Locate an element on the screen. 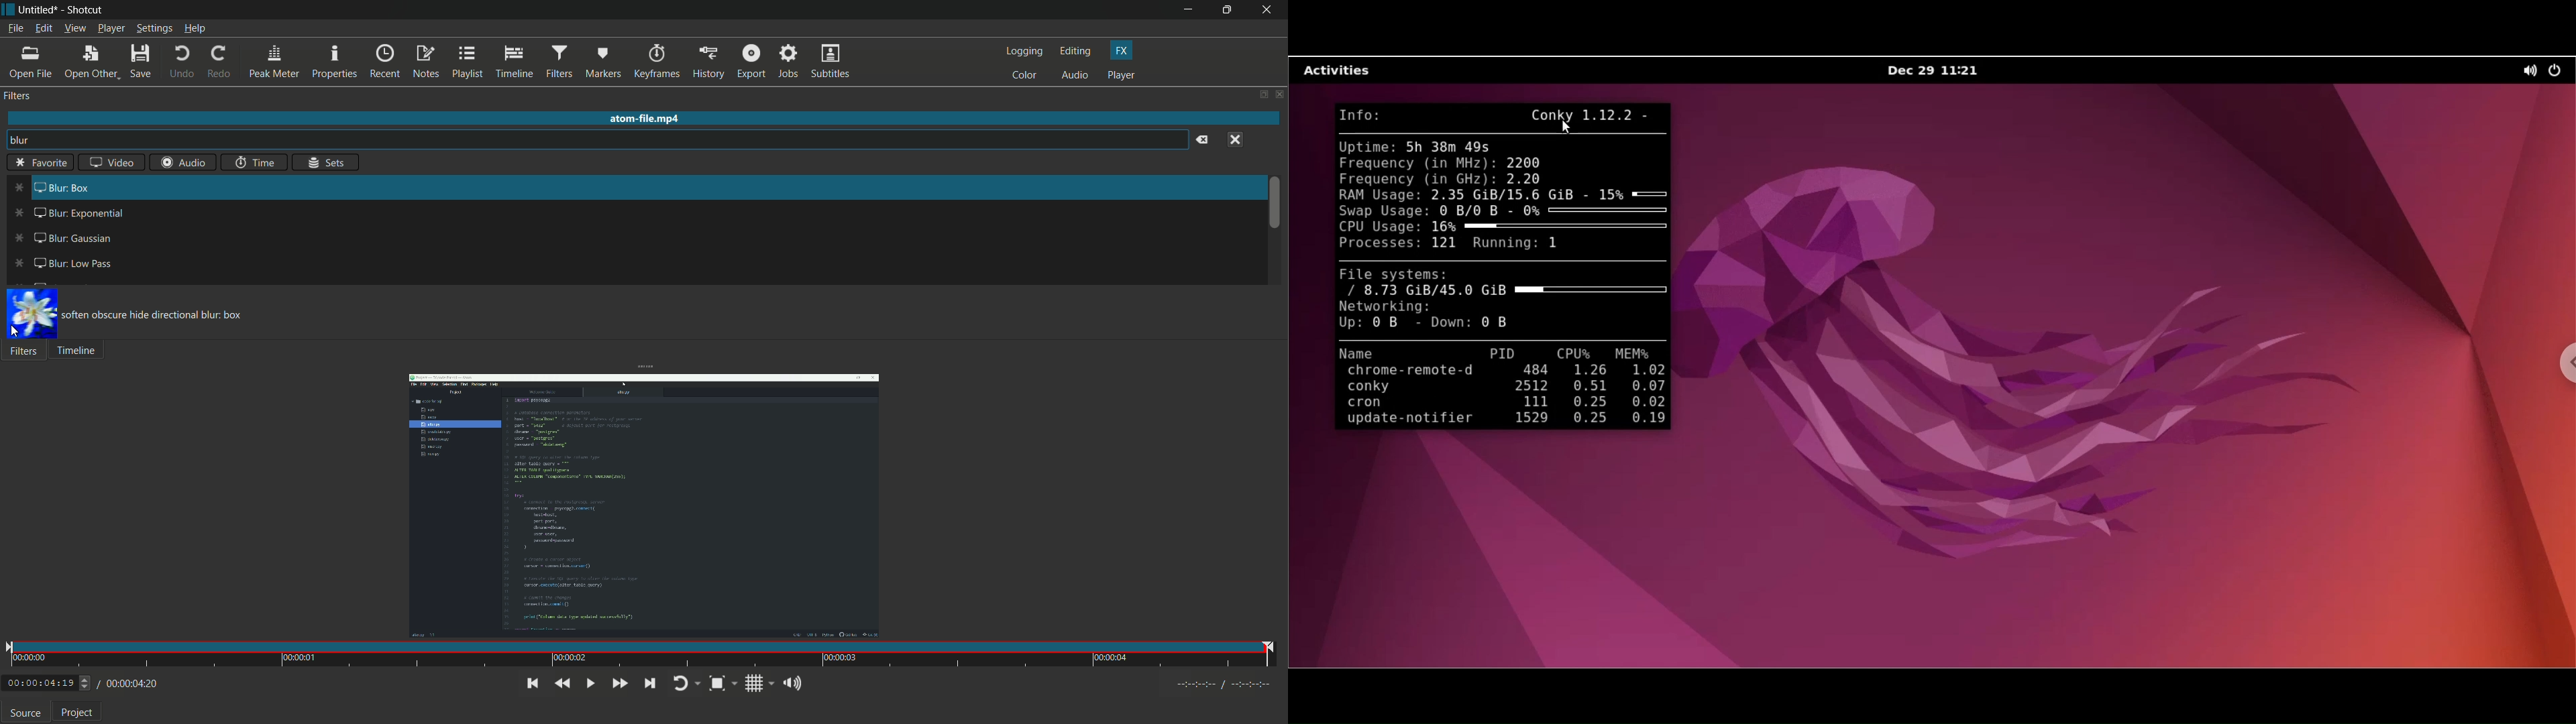 The width and height of the screenshot is (2576, 728). toggle player looping is located at coordinates (685, 684).